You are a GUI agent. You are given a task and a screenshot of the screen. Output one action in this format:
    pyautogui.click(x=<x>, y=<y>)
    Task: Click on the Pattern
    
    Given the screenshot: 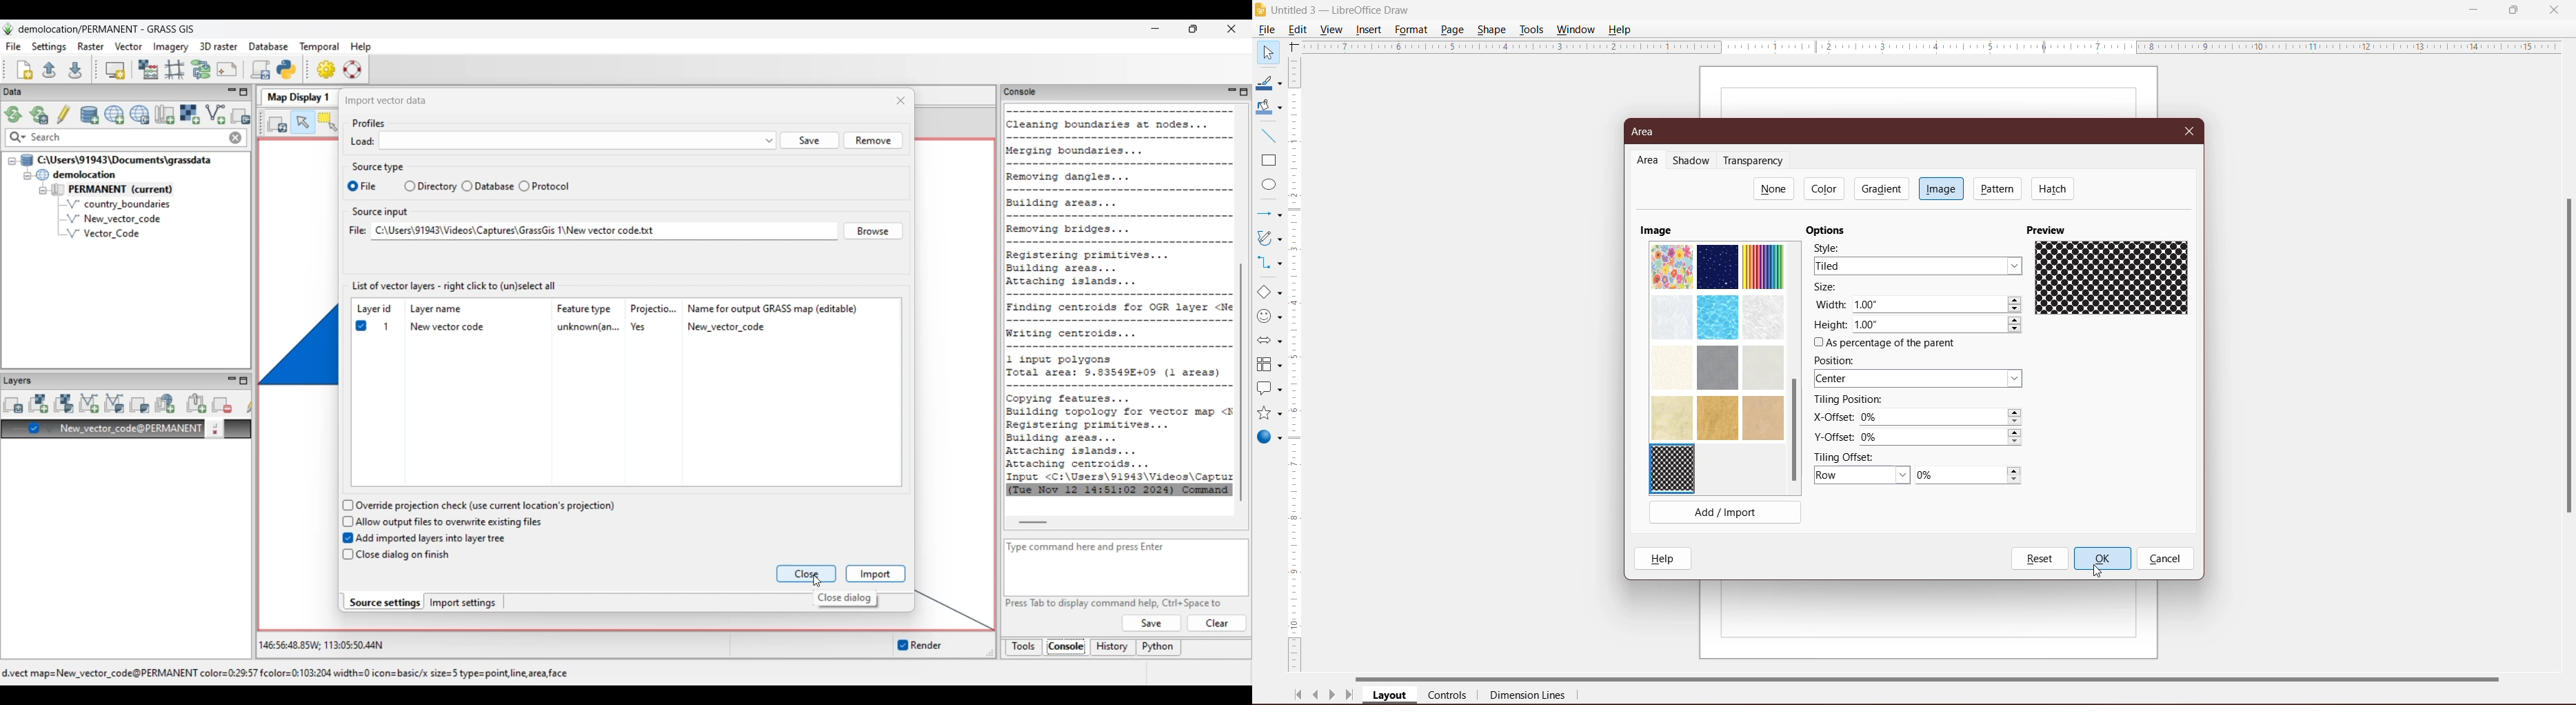 What is the action you would take?
    pyautogui.click(x=1998, y=188)
    